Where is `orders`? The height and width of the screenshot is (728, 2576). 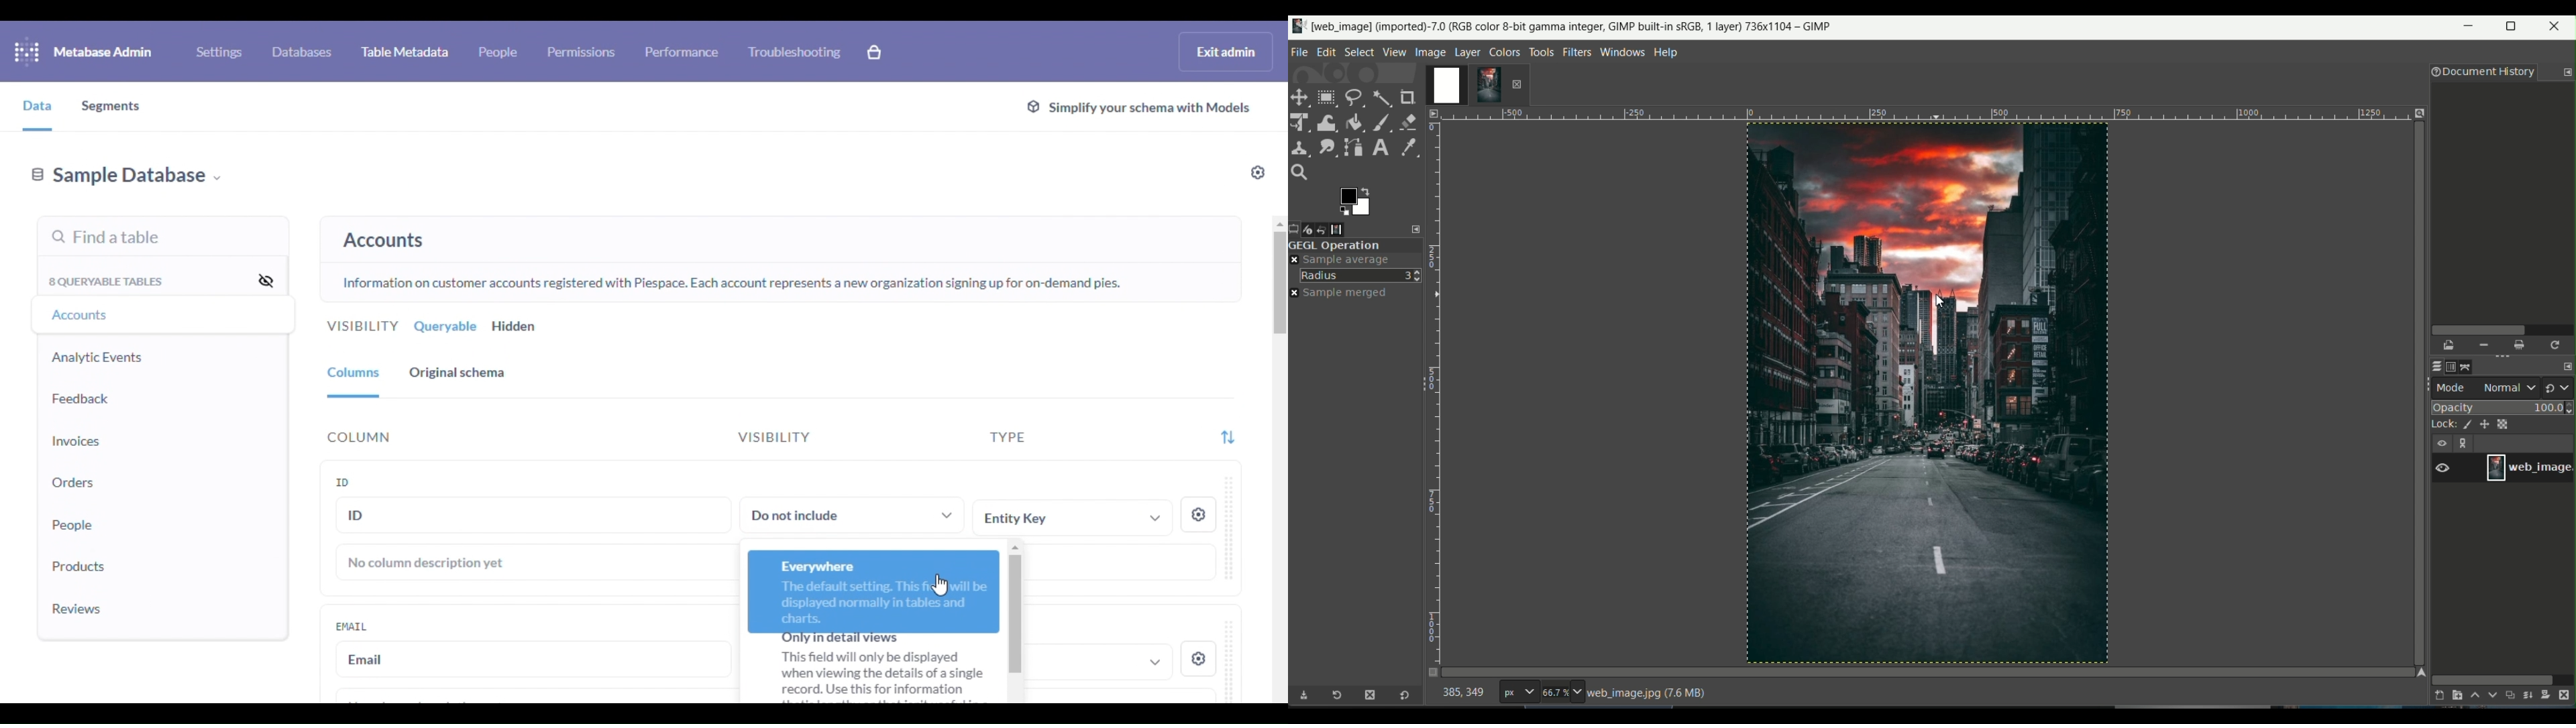
orders is located at coordinates (73, 482).